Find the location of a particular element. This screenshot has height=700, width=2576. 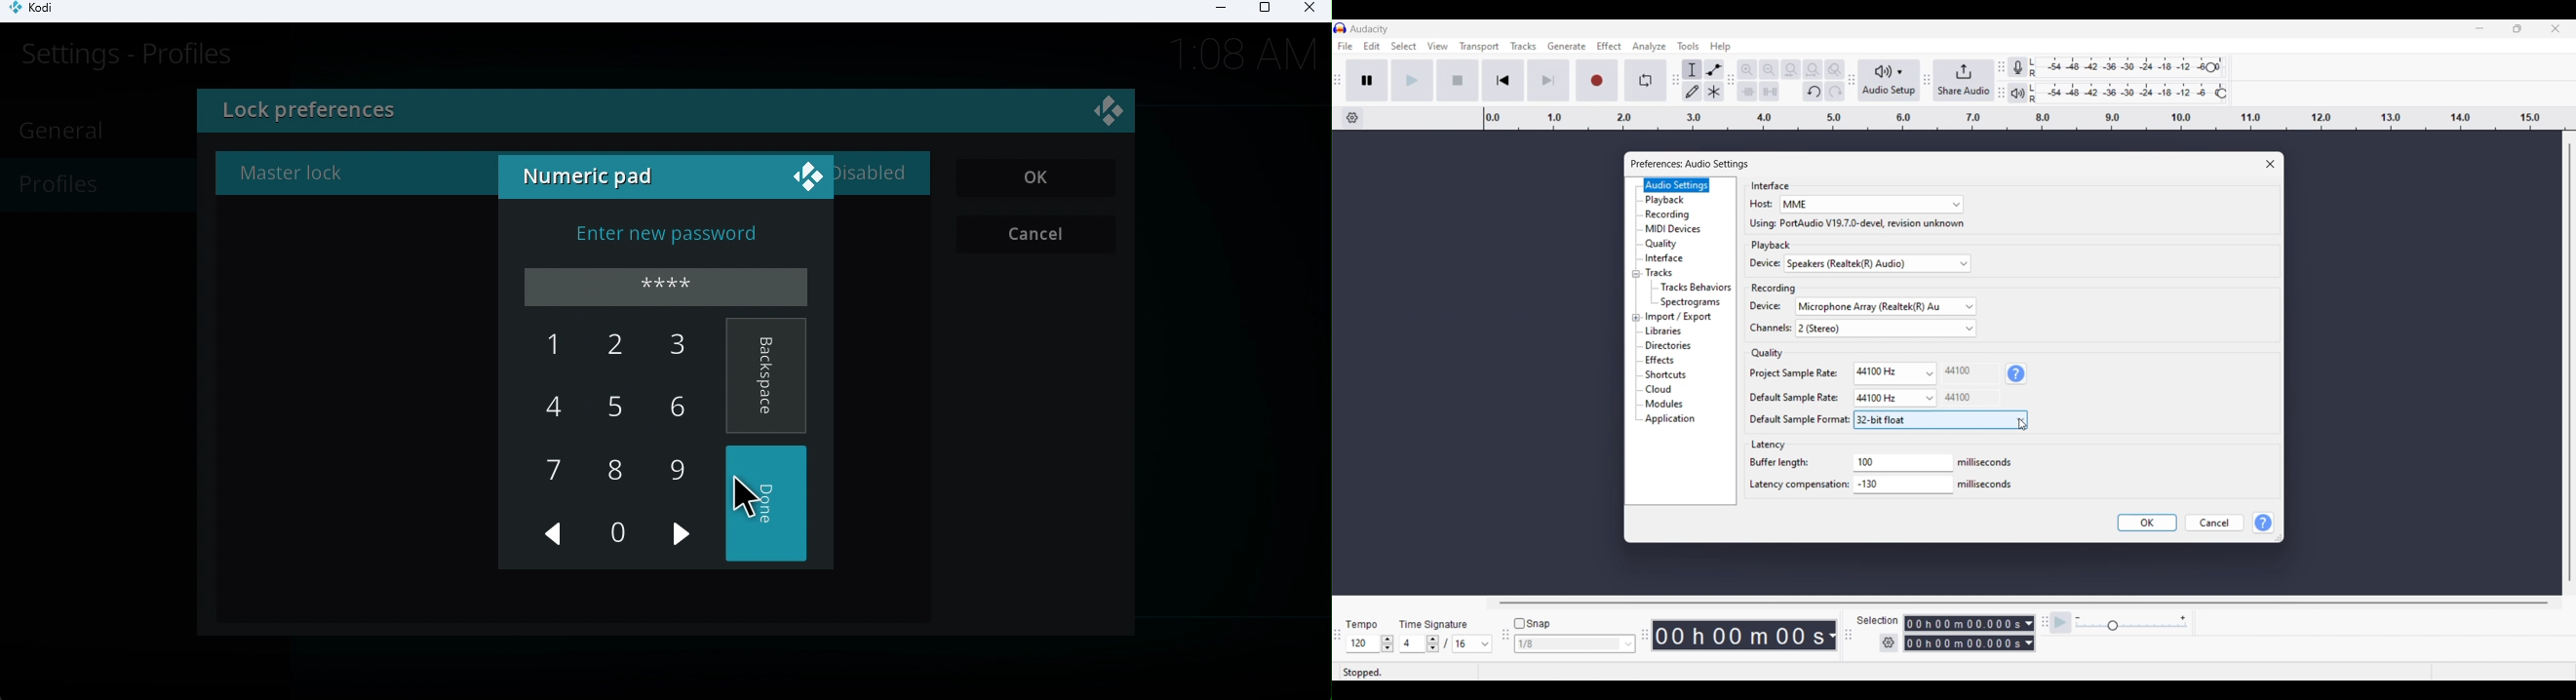

Close window is located at coordinates (2270, 164).